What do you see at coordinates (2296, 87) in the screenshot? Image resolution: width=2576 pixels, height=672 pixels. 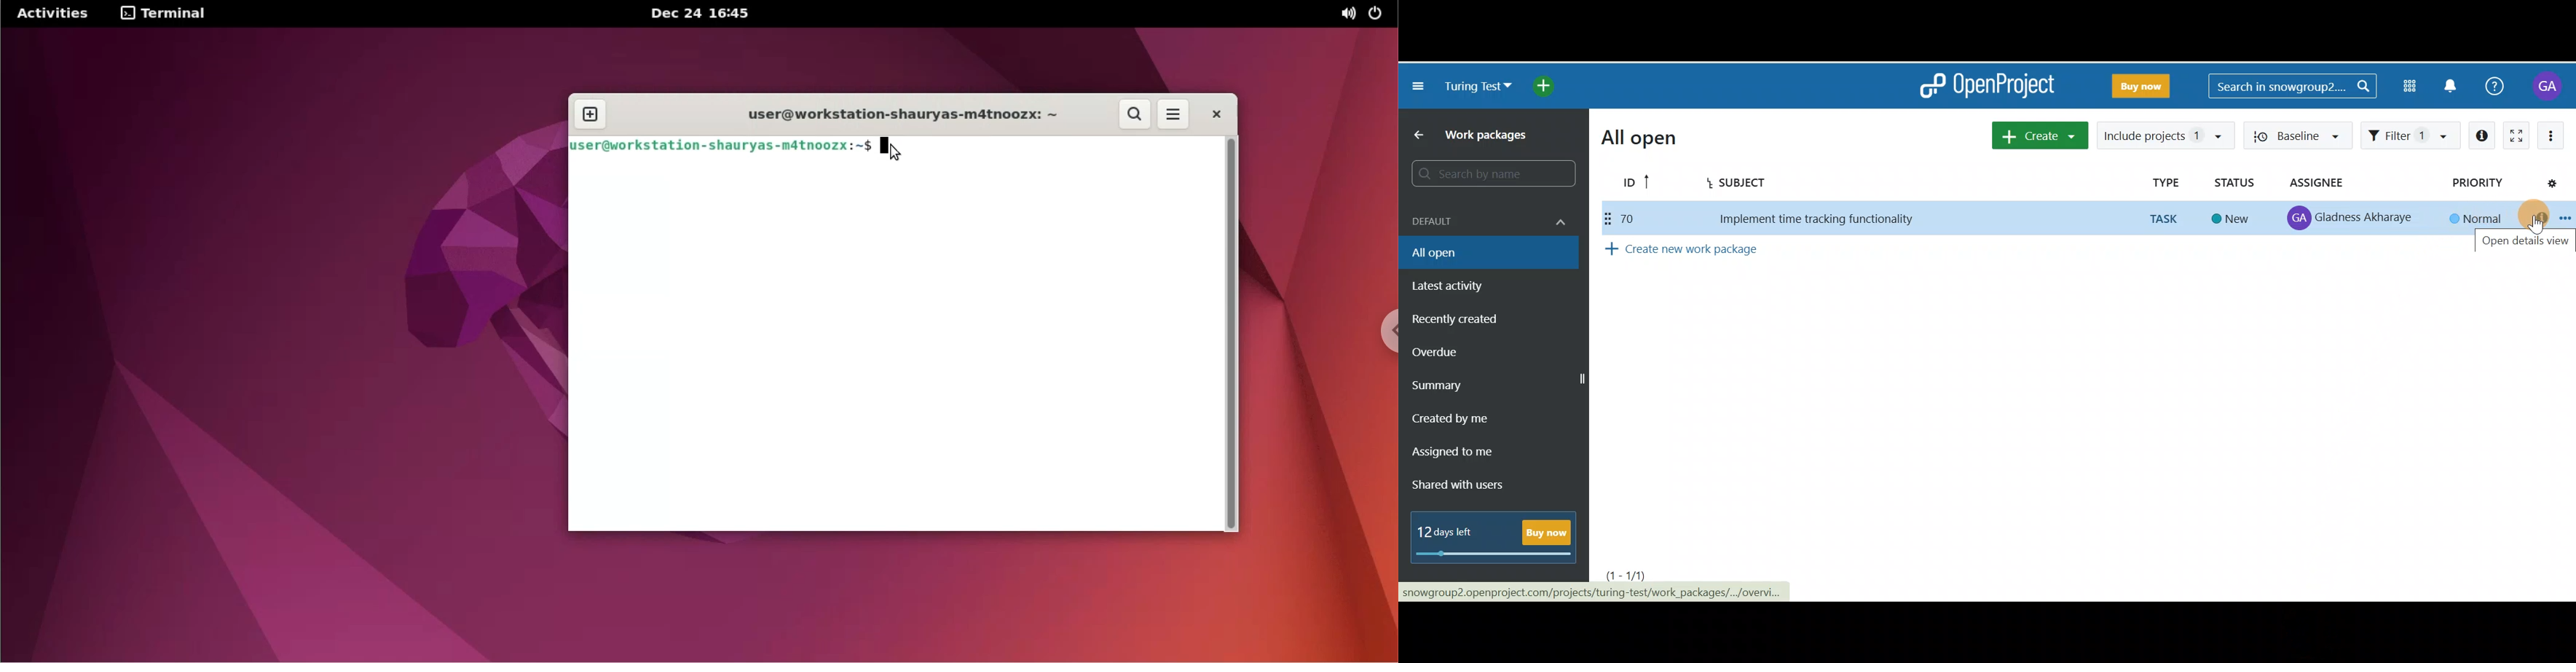 I see `Search bar` at bounding box center [2296, 87].